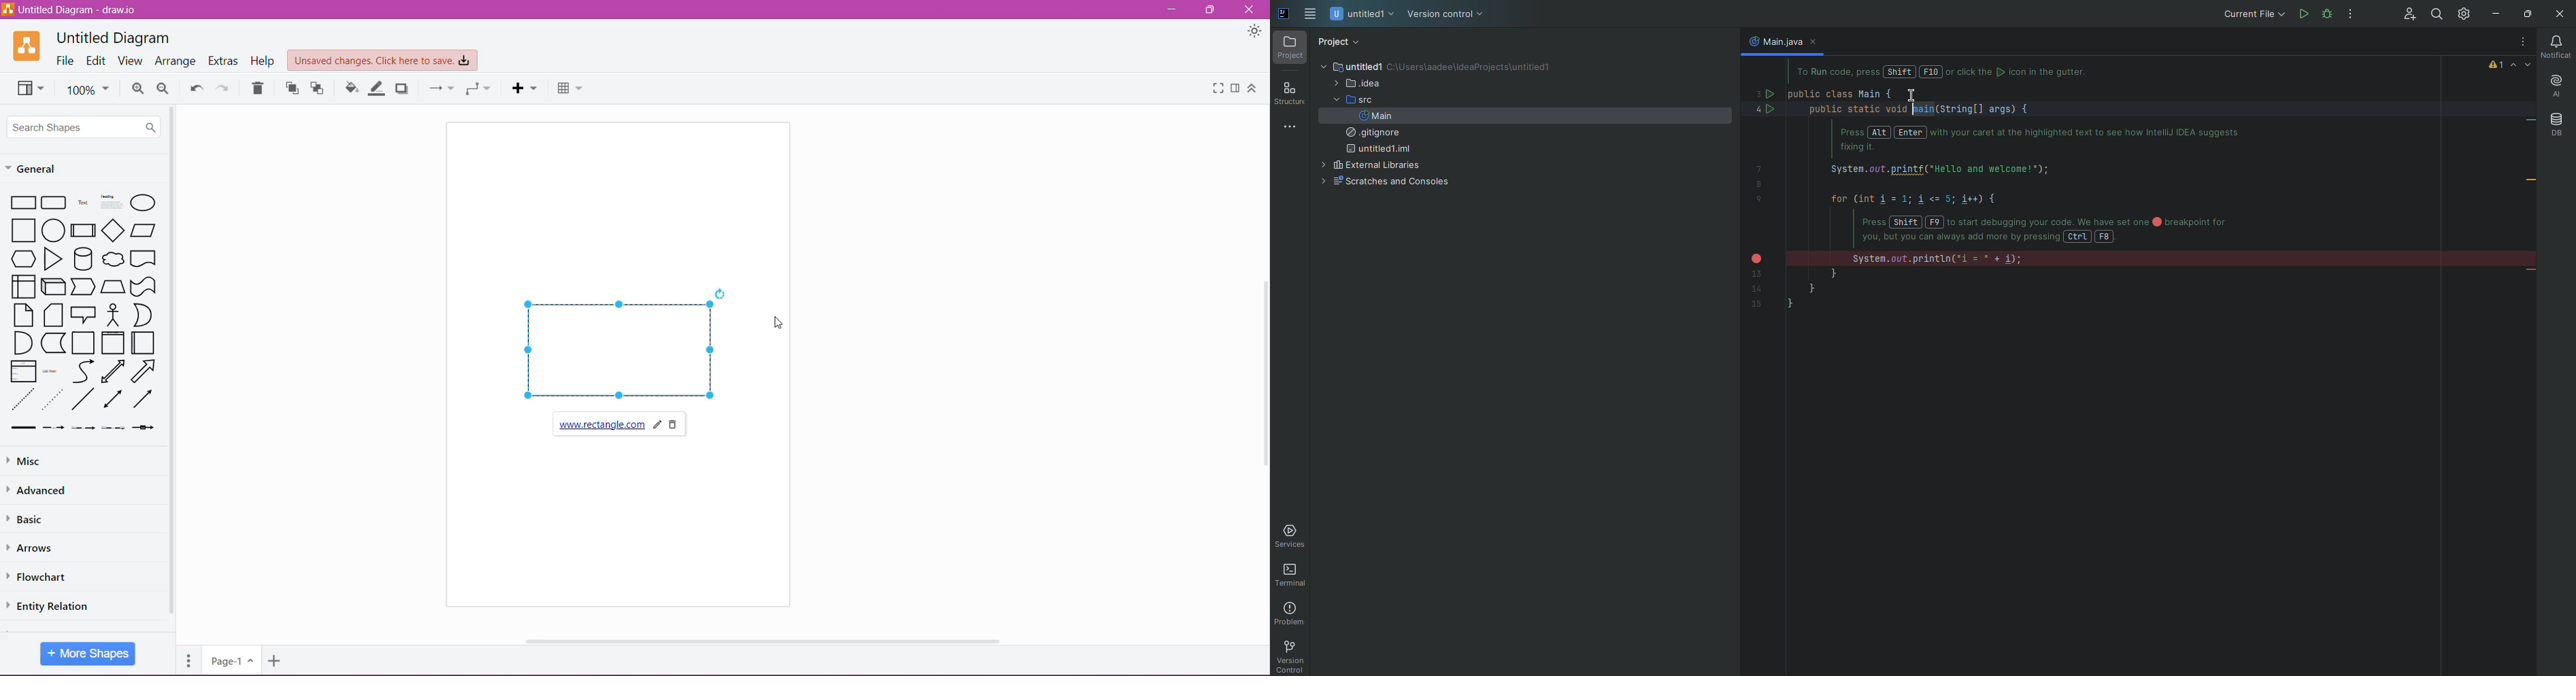 This screenshot has height=700, width=2576. Describe the element at coordinates (224, 61) in the screenshot. I see `Extras` at that location.